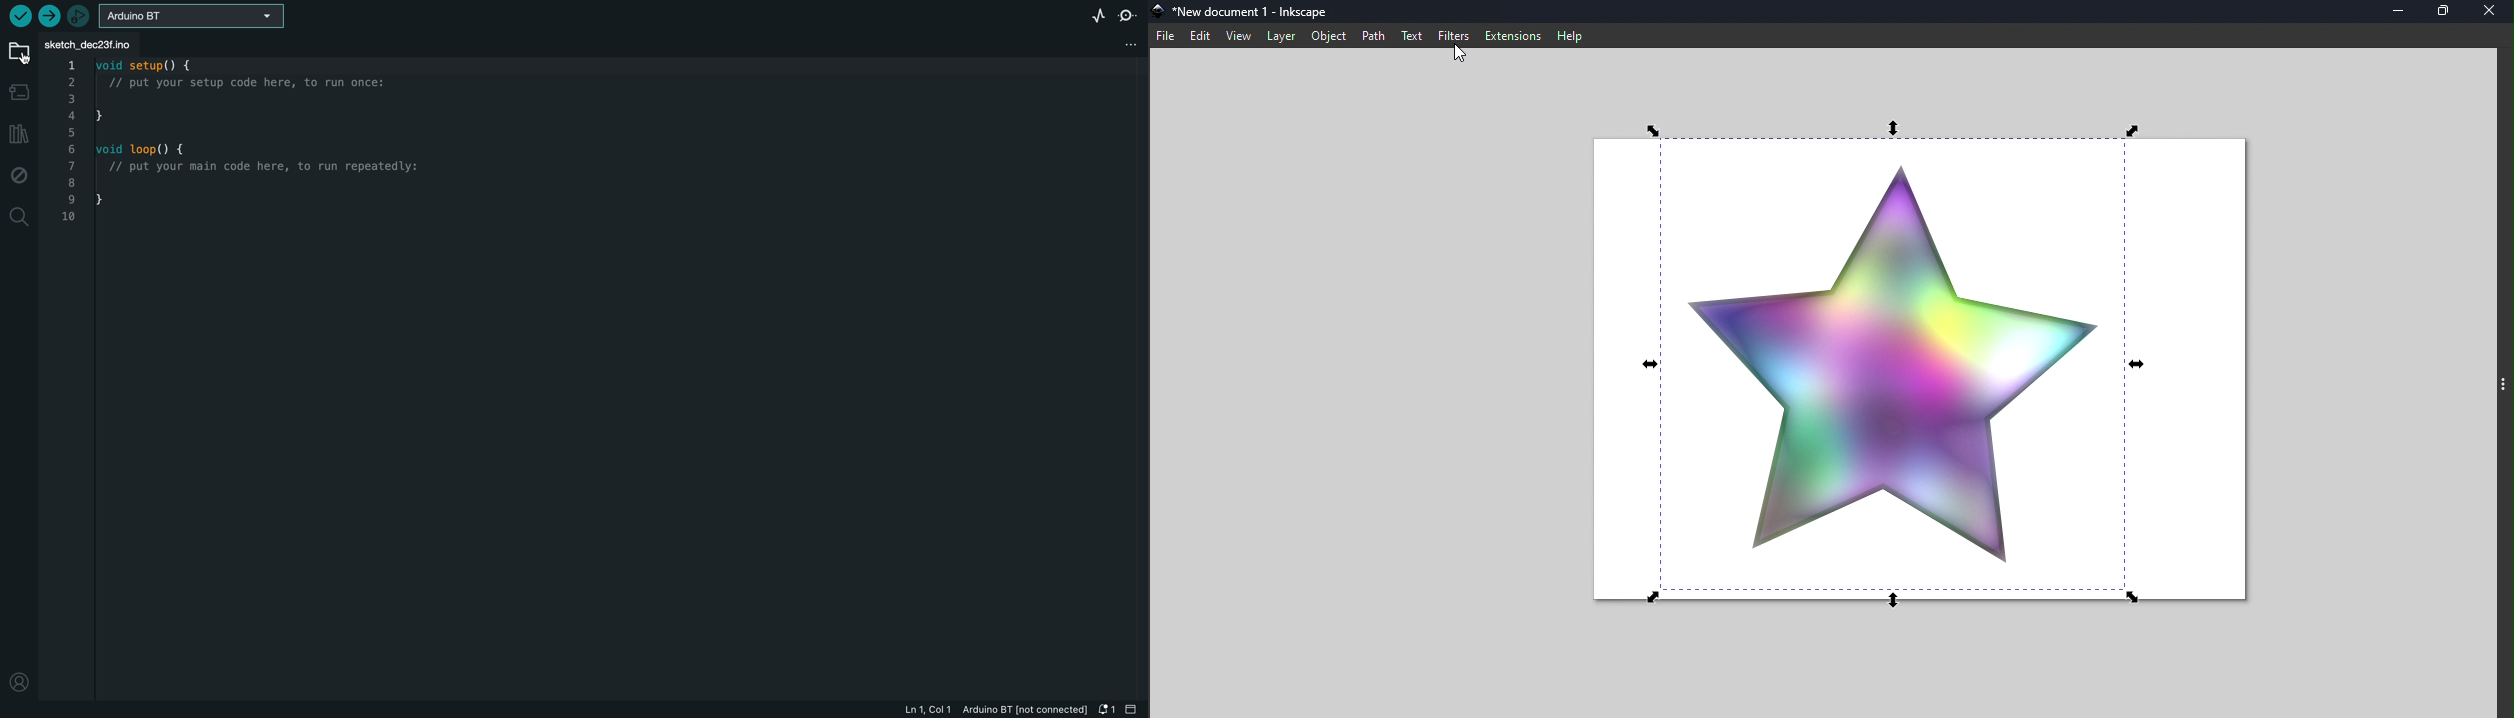 The width and height of the screenshot is (2520, 728). Describe the element at coordinates (1510, 34) in the screenshot. I see `Extensions` at that location.